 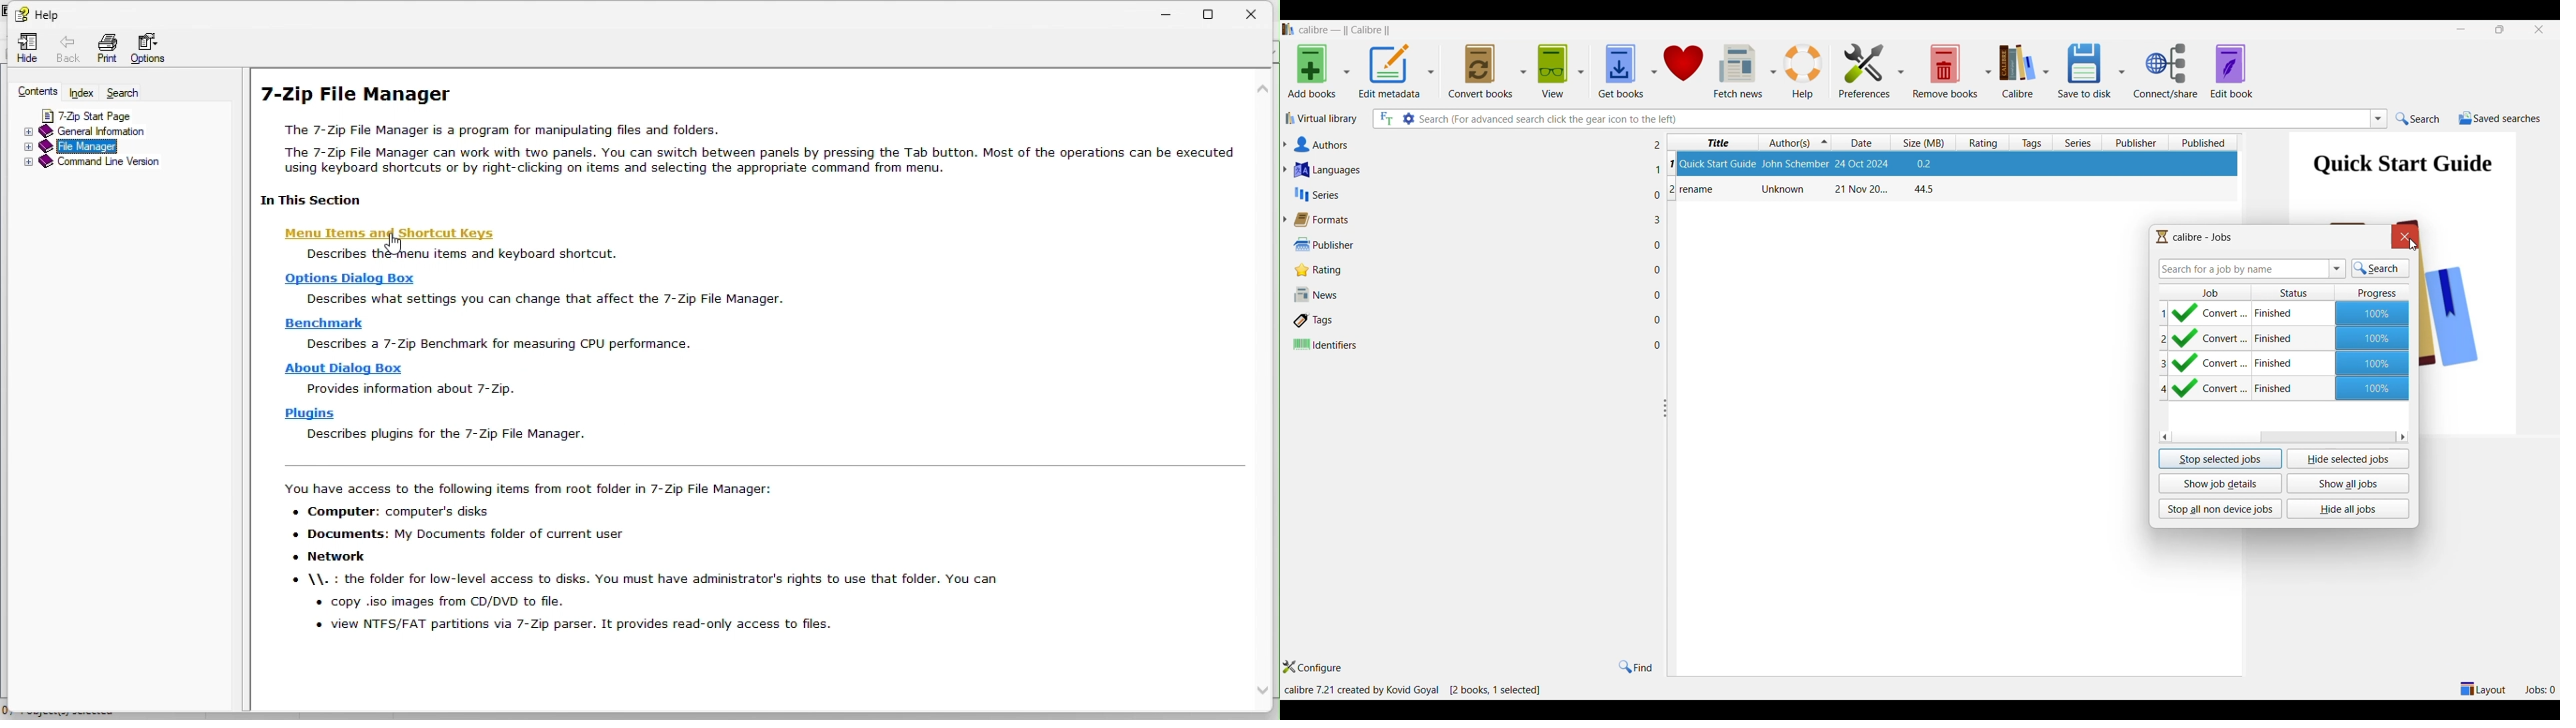 What do you see at coordinates (1346, 72) in the screenshot?
I see `Add book options` at bounding box center [1346, 72].